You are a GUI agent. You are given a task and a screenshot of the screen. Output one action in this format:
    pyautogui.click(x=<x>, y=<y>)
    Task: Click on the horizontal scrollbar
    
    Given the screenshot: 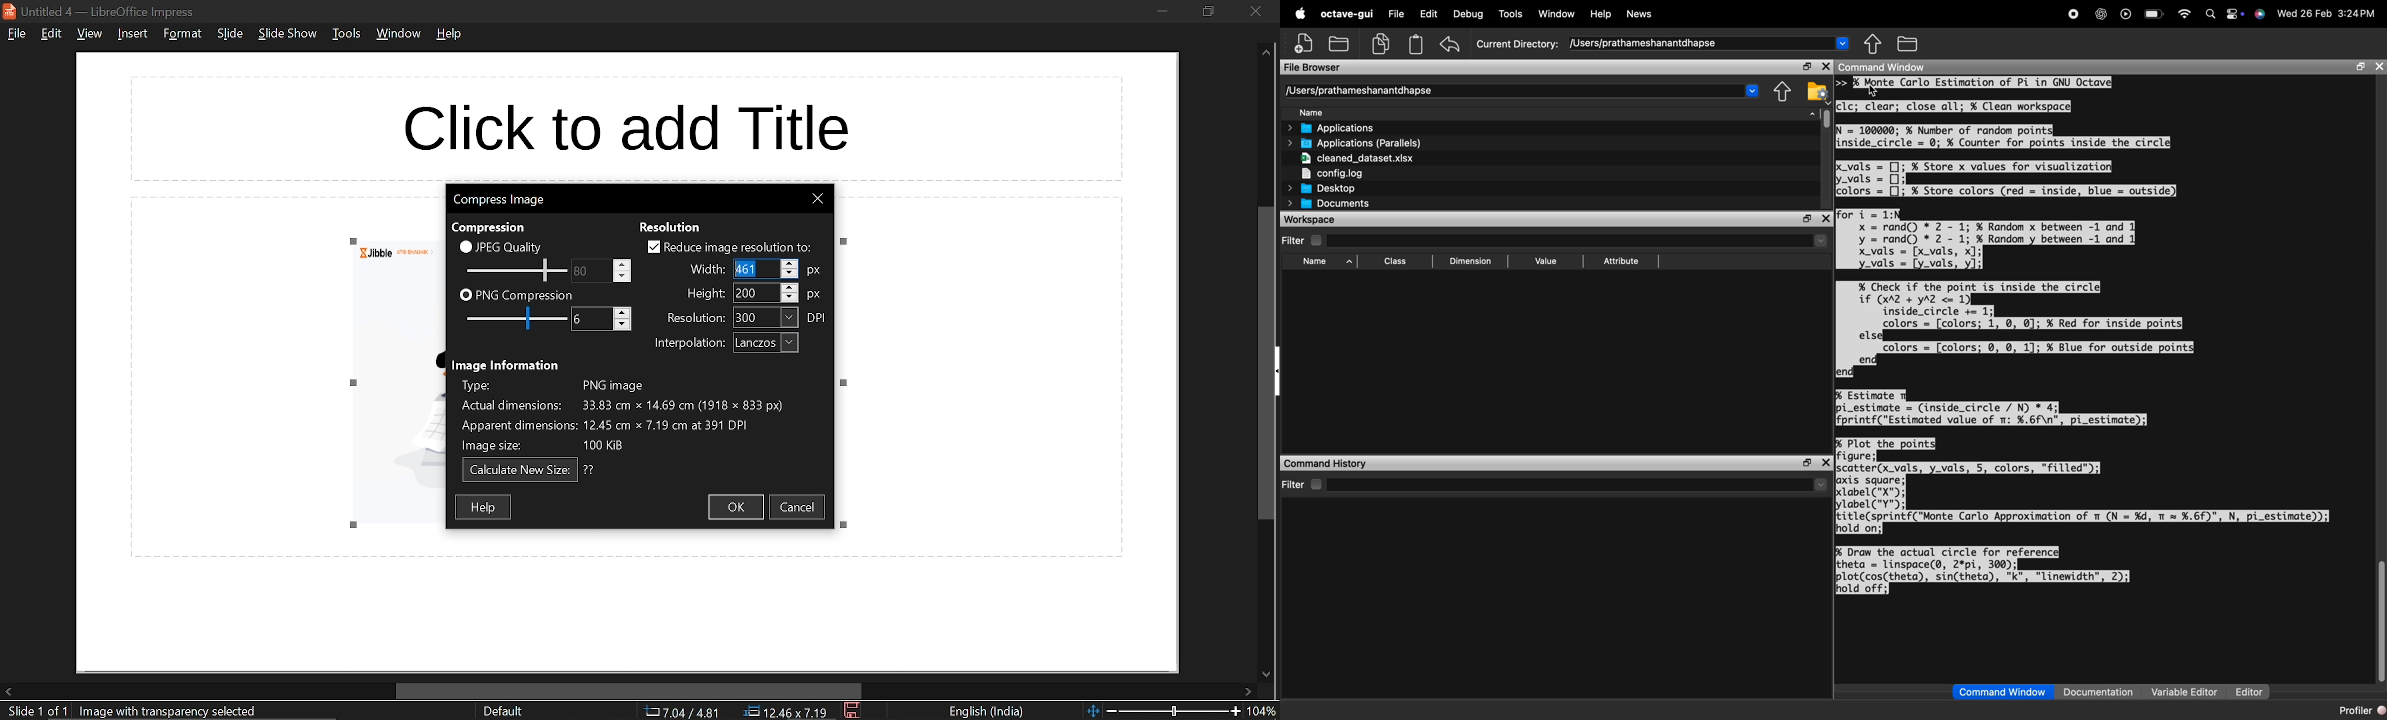 What is the action you would take?
    pyautogui.click(x=625, y=690)
    